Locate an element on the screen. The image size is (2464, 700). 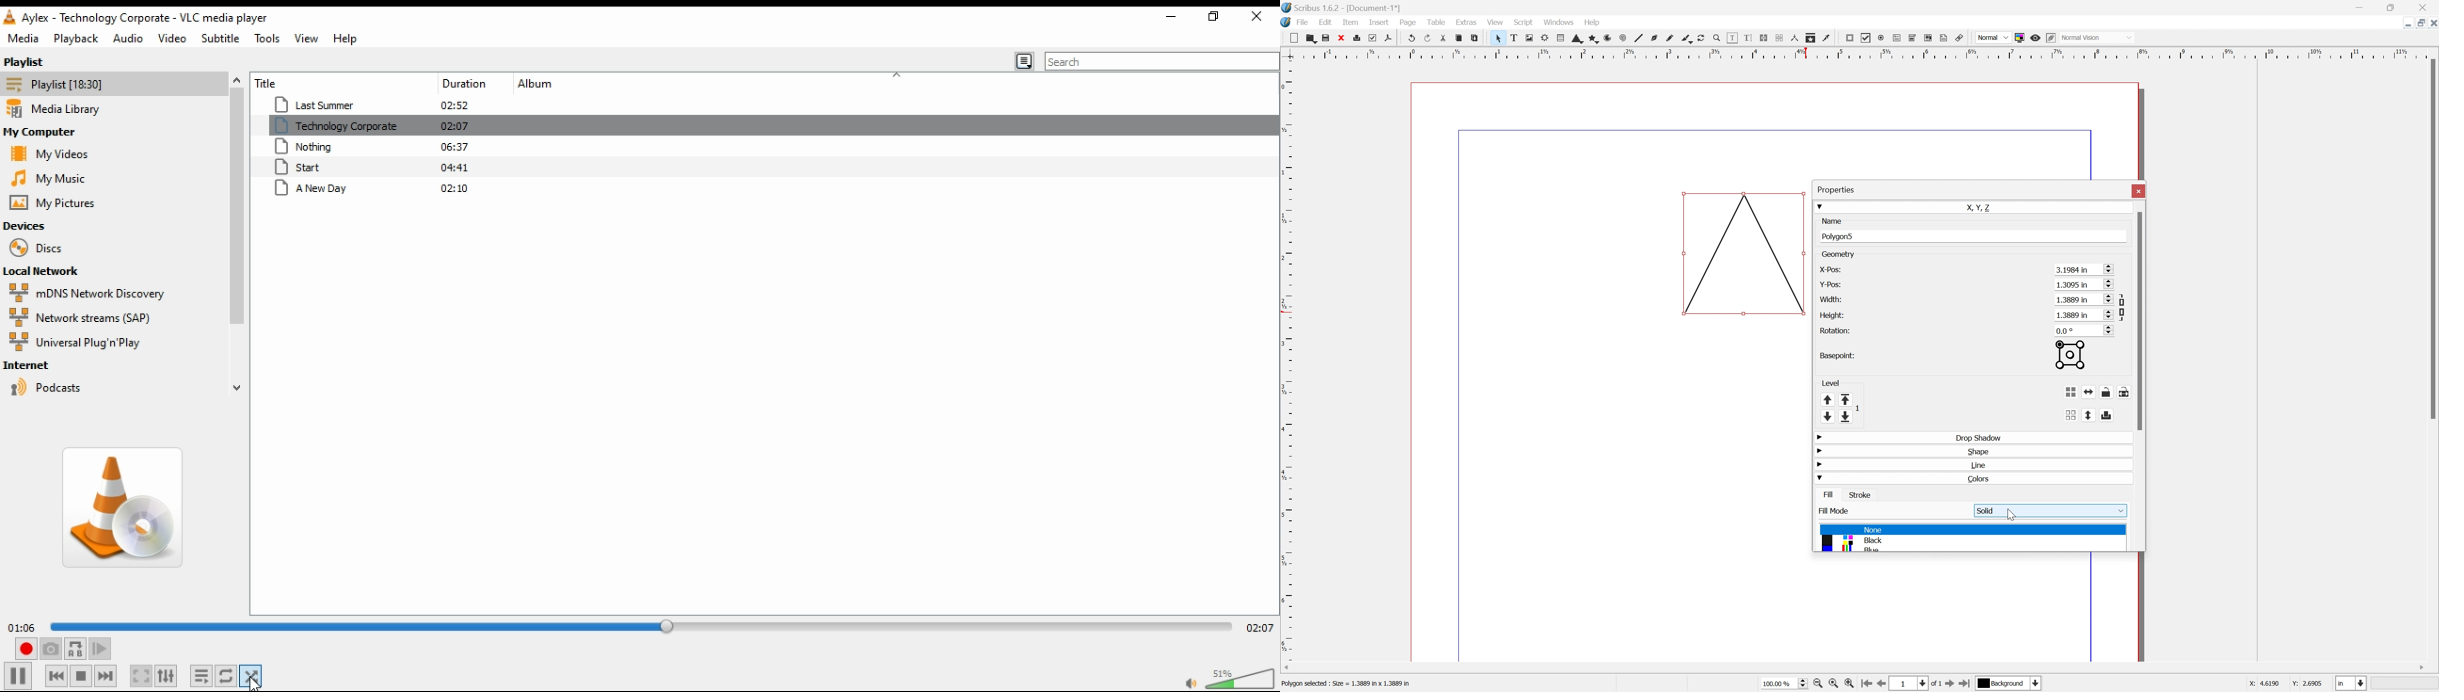
Select current layer is located at coordinates (2037, 683).